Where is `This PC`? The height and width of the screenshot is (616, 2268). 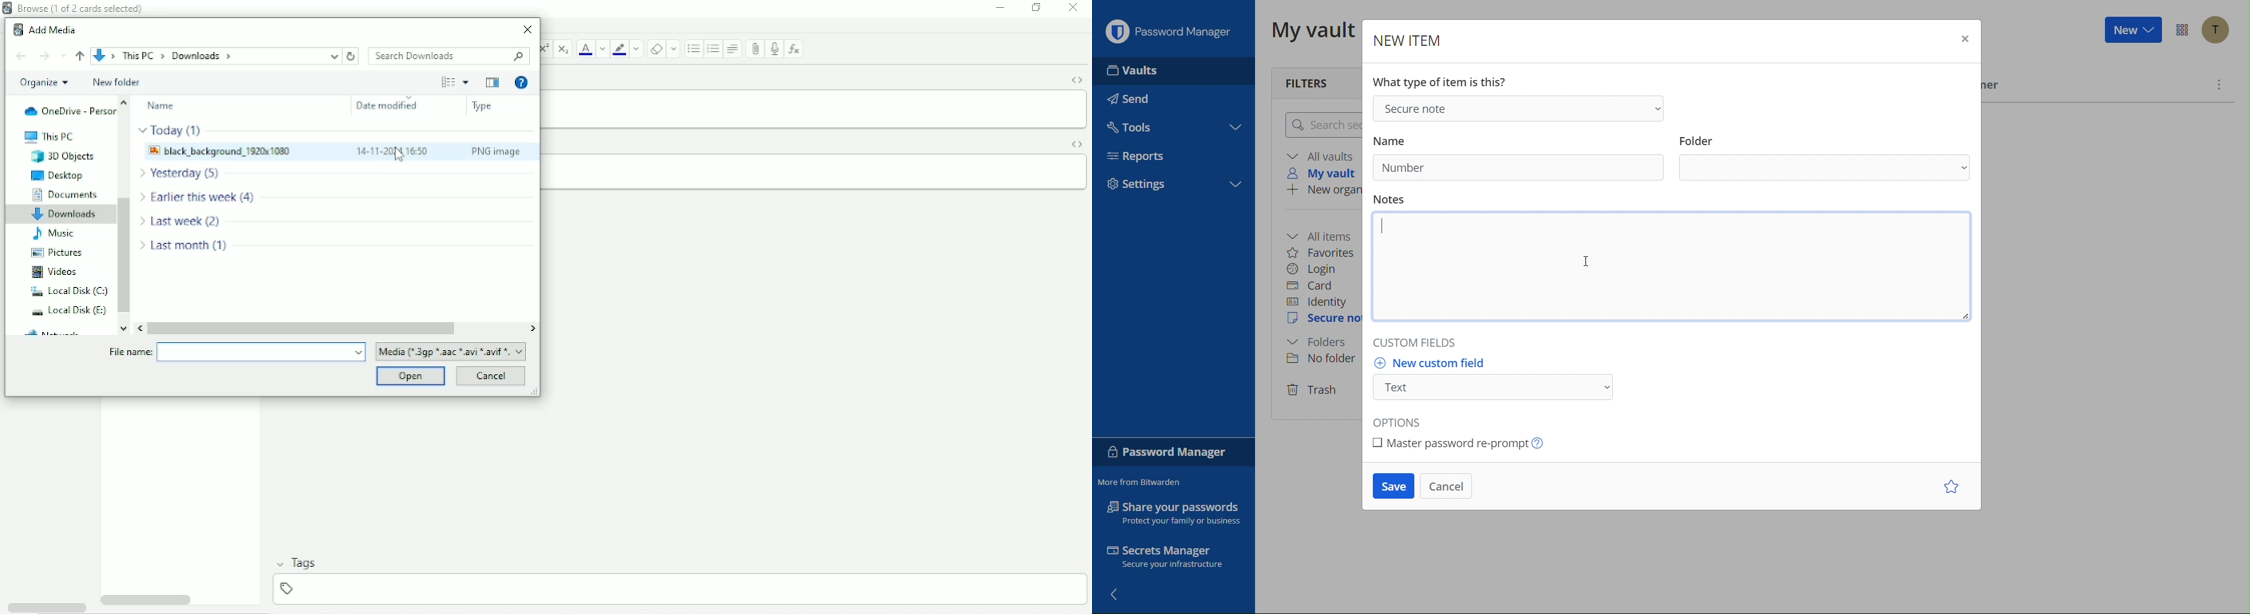 This PC is located at coordinates (49, 137).